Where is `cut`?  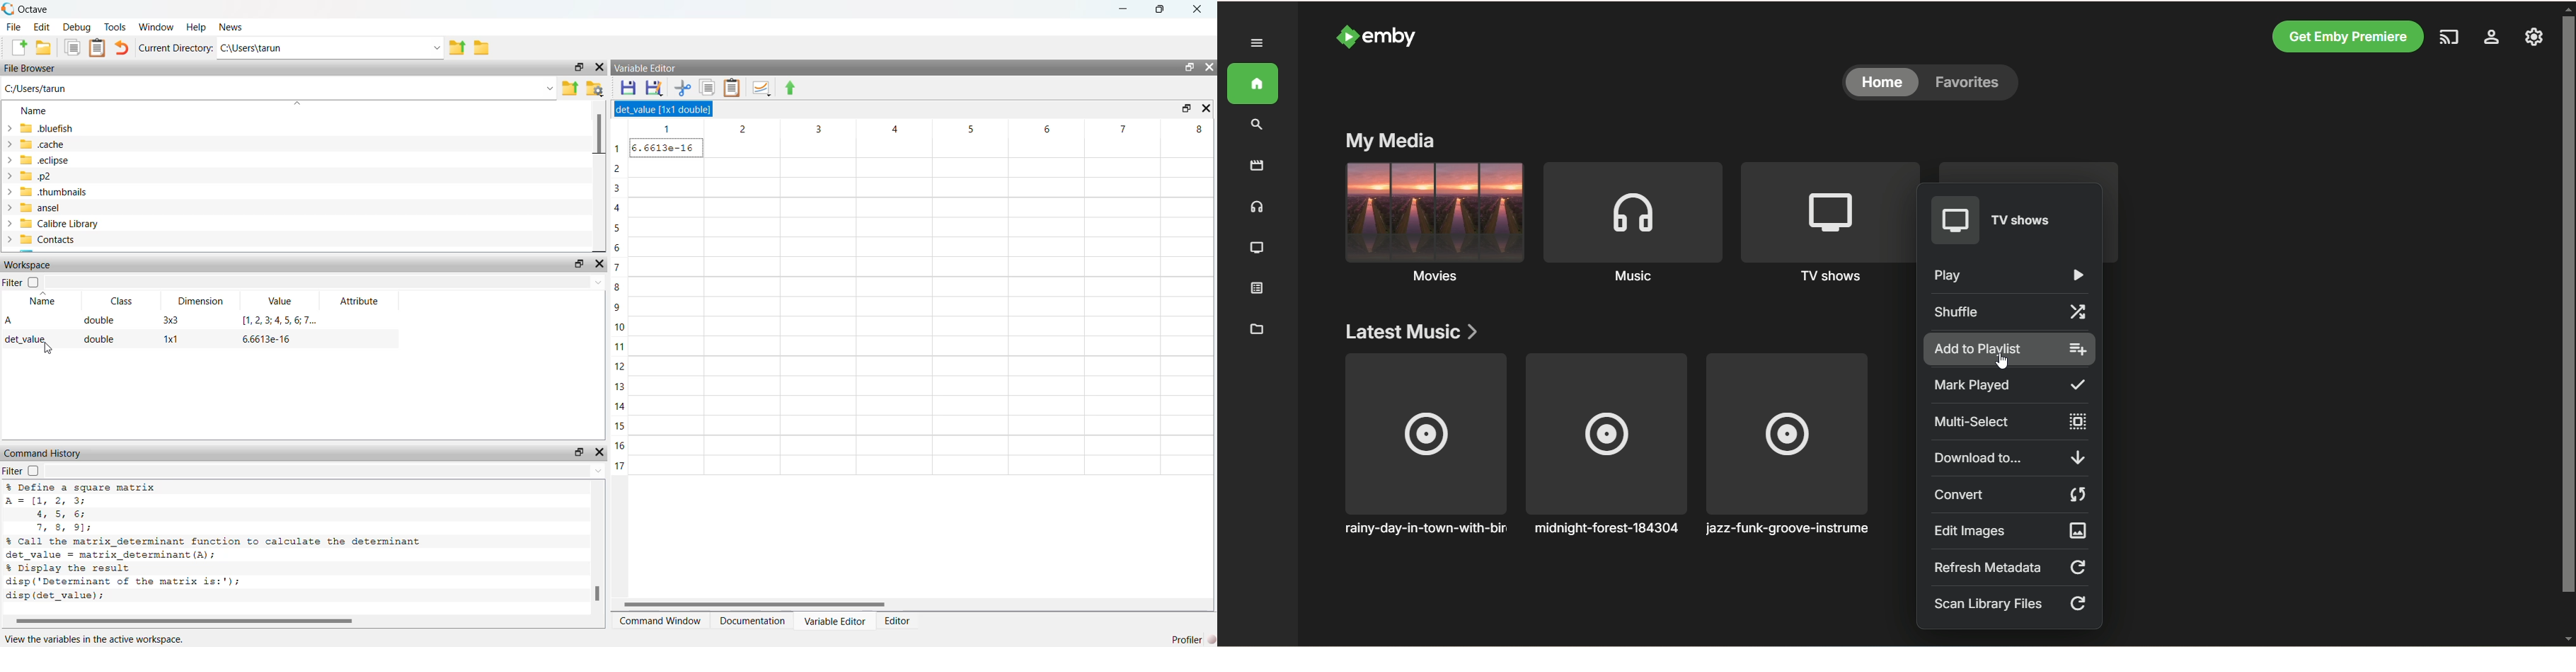 cut is located at coordinates (684, 89).